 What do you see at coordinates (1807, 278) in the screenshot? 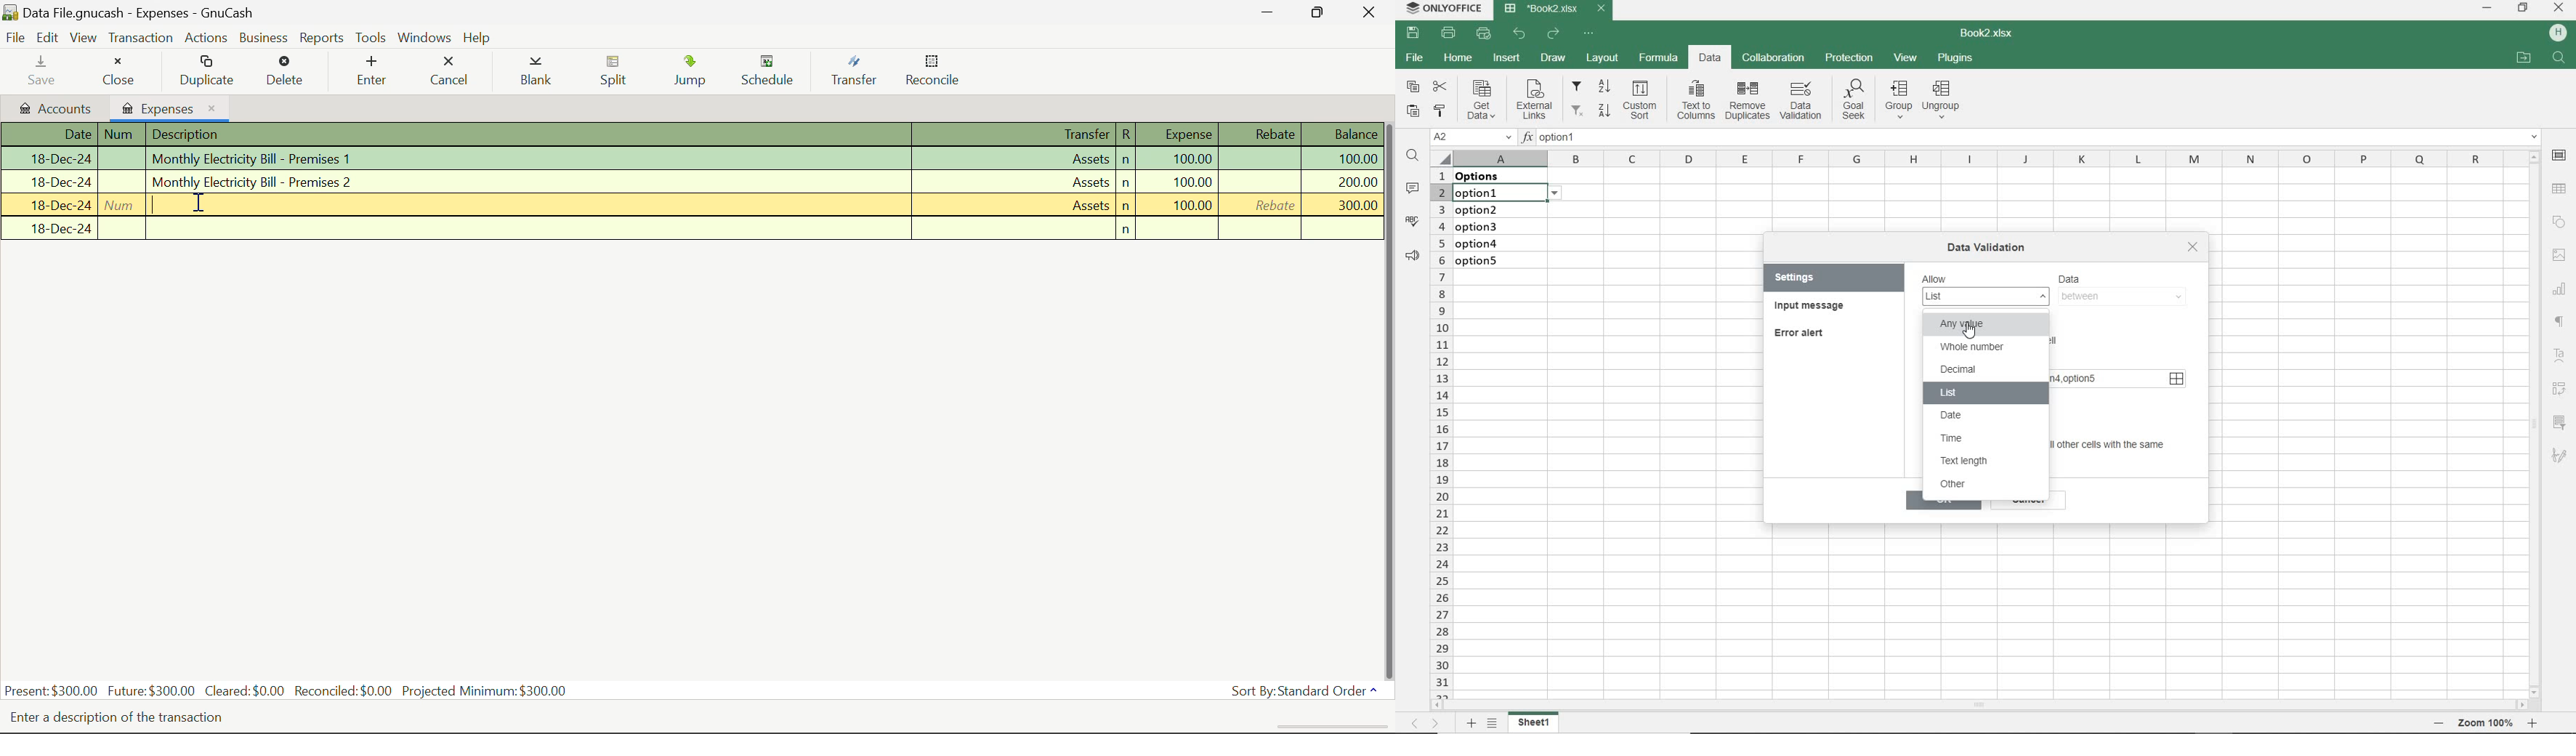
I see `SETTINGS` at bounding box center [1807, 278].